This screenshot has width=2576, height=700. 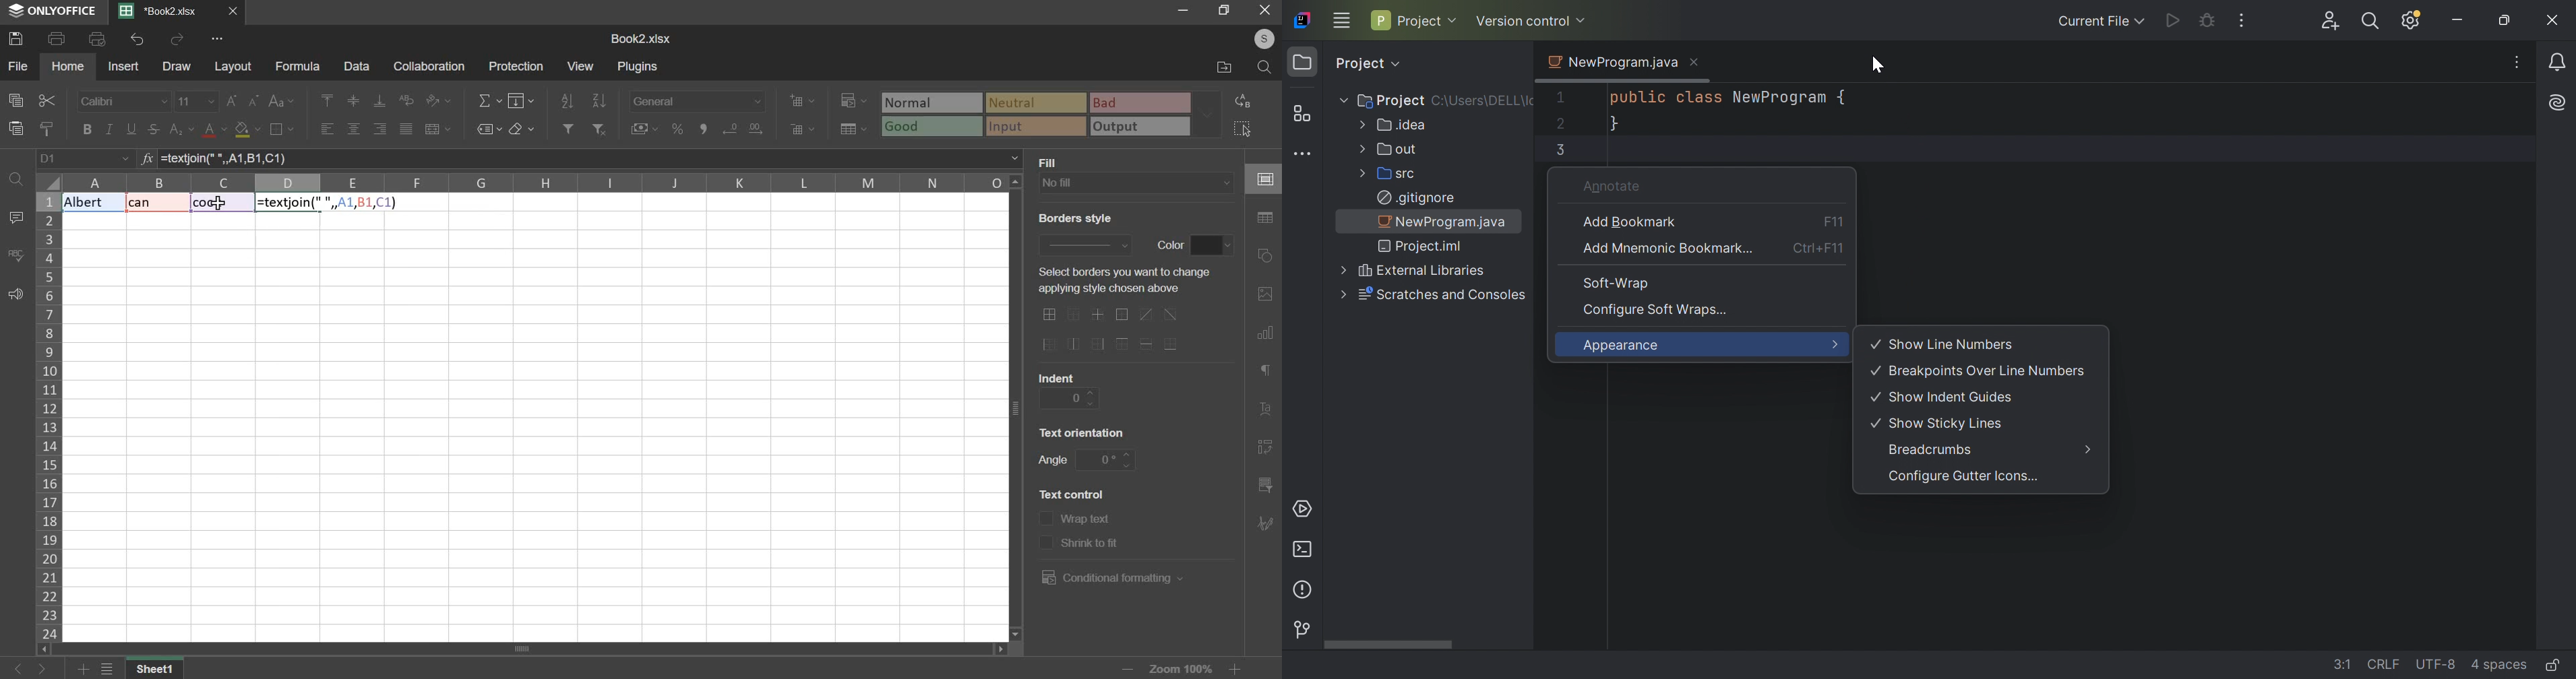 What do you see at coordinates (380, 101) in the screenshot?
I see `align bottom` at bounding box center [380, 101].